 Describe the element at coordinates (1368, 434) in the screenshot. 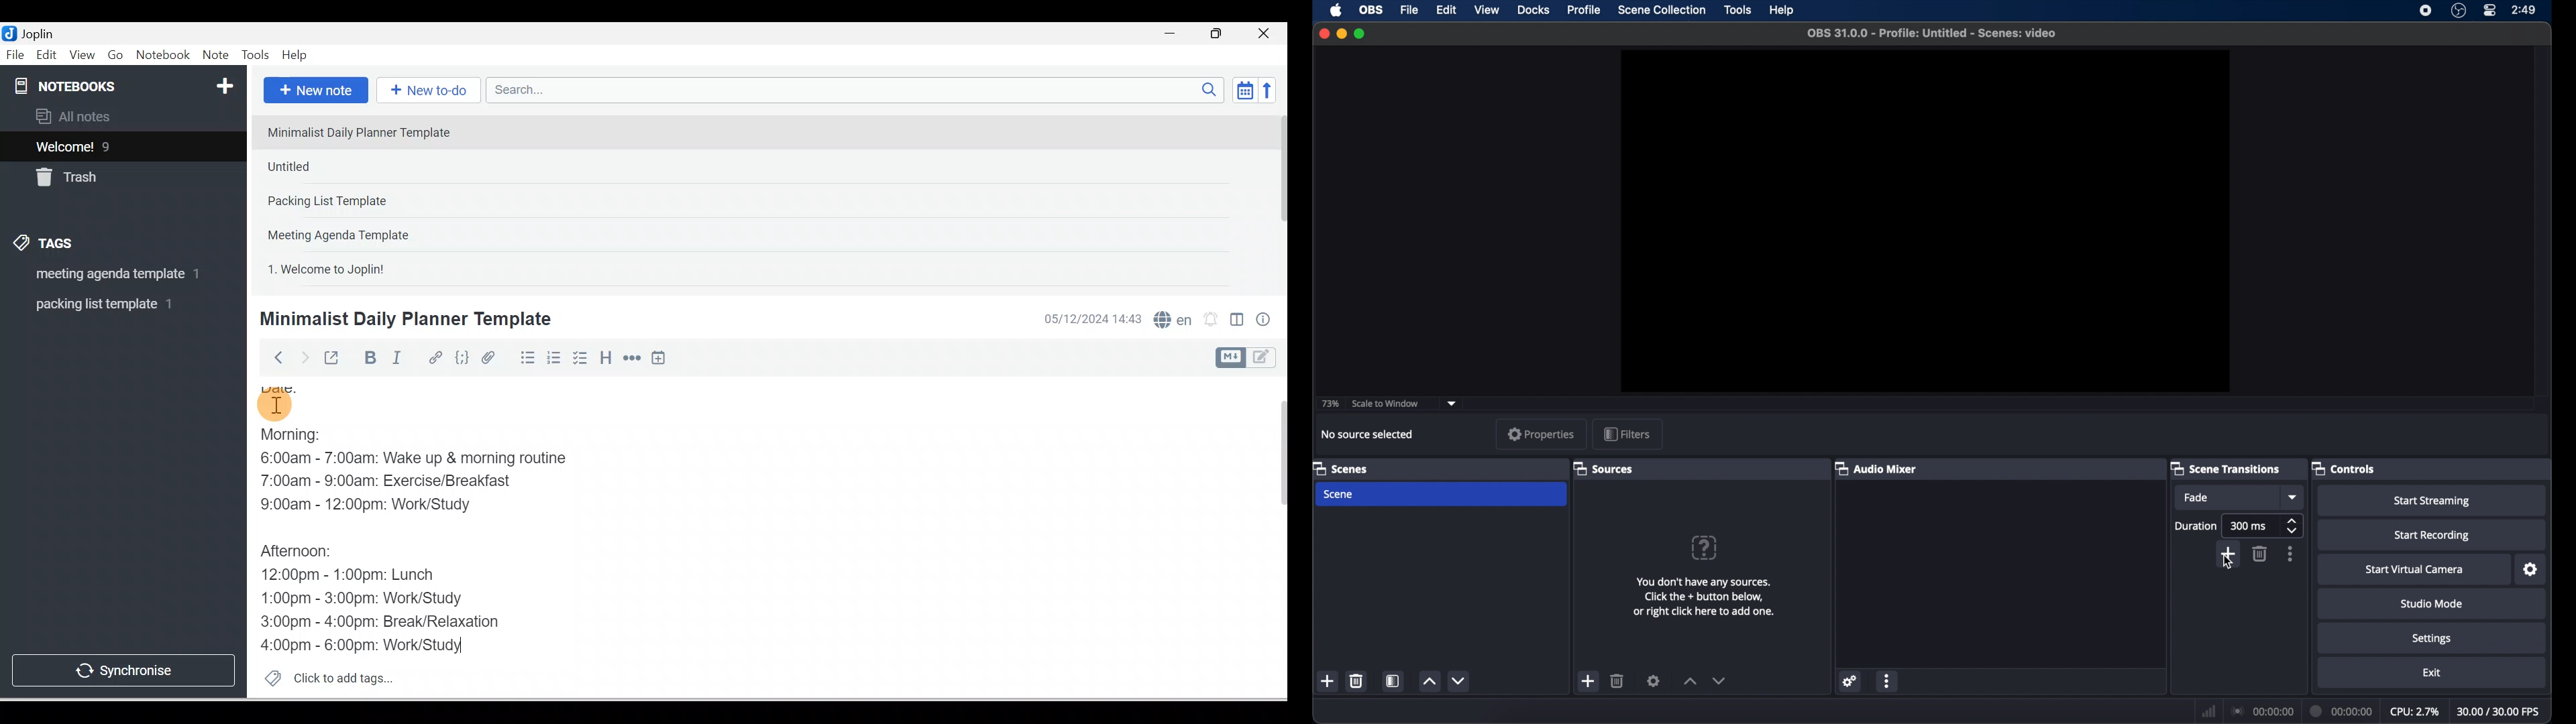

I see `no source selected` at that location.